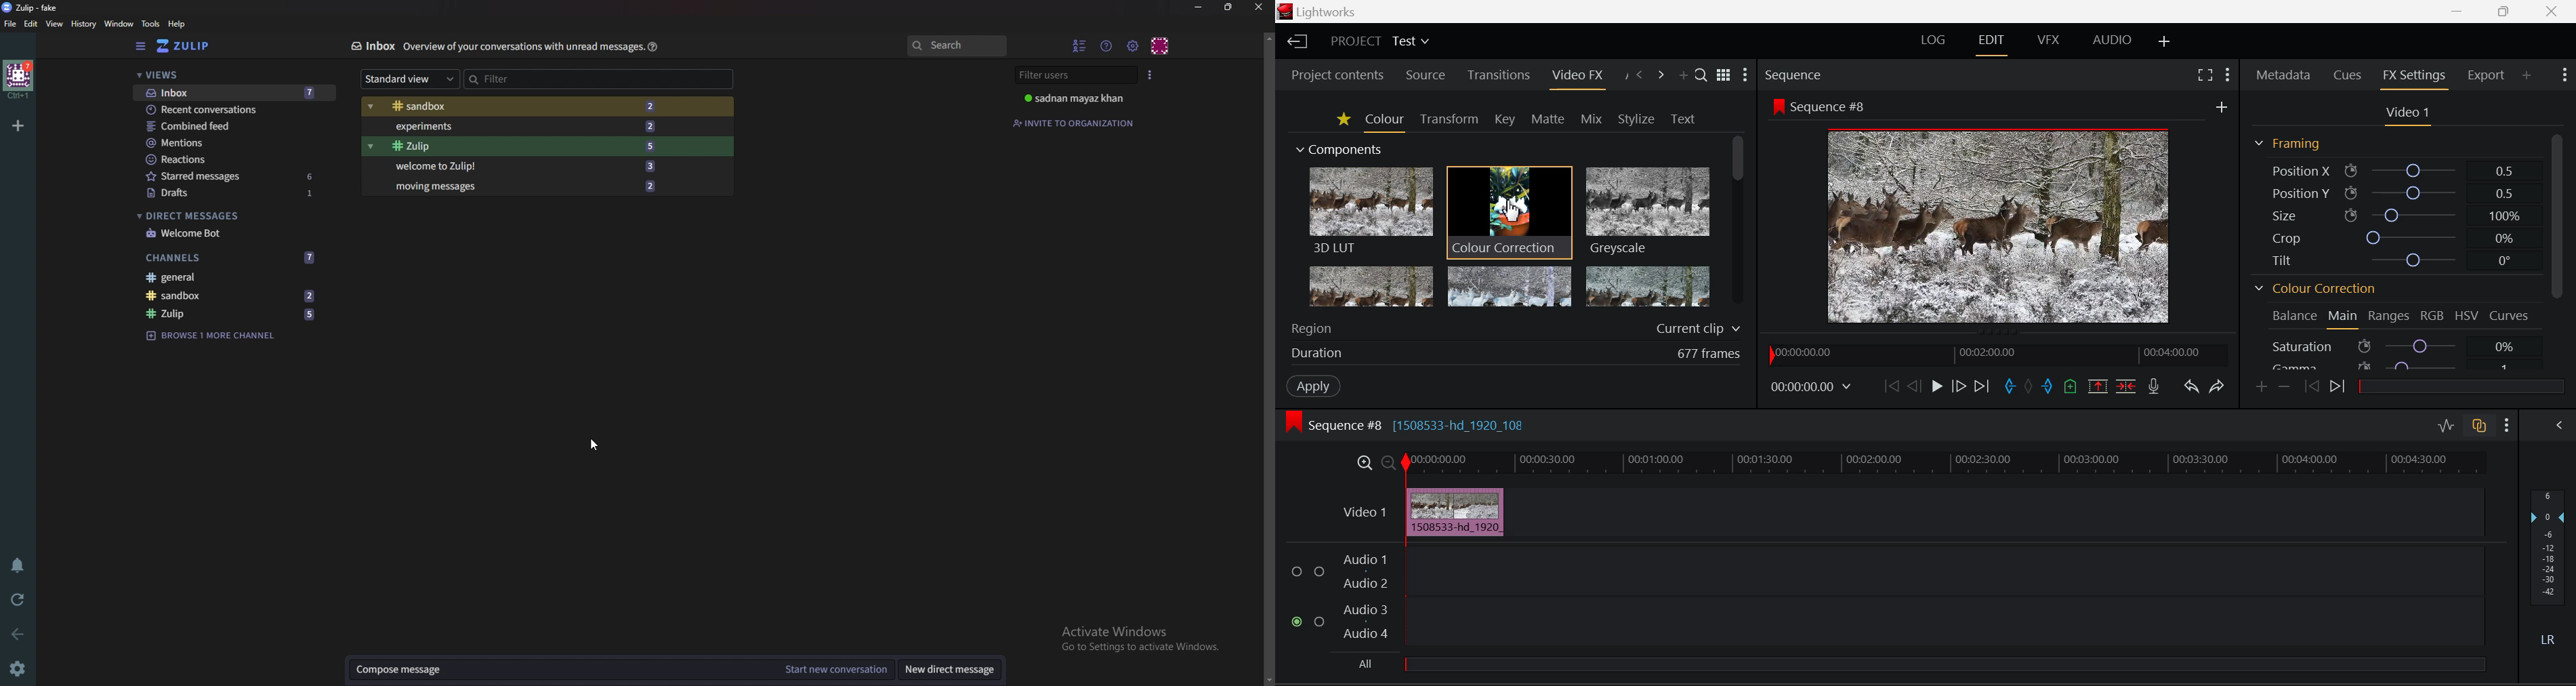  I want to click on Size, so click(2390, 215).